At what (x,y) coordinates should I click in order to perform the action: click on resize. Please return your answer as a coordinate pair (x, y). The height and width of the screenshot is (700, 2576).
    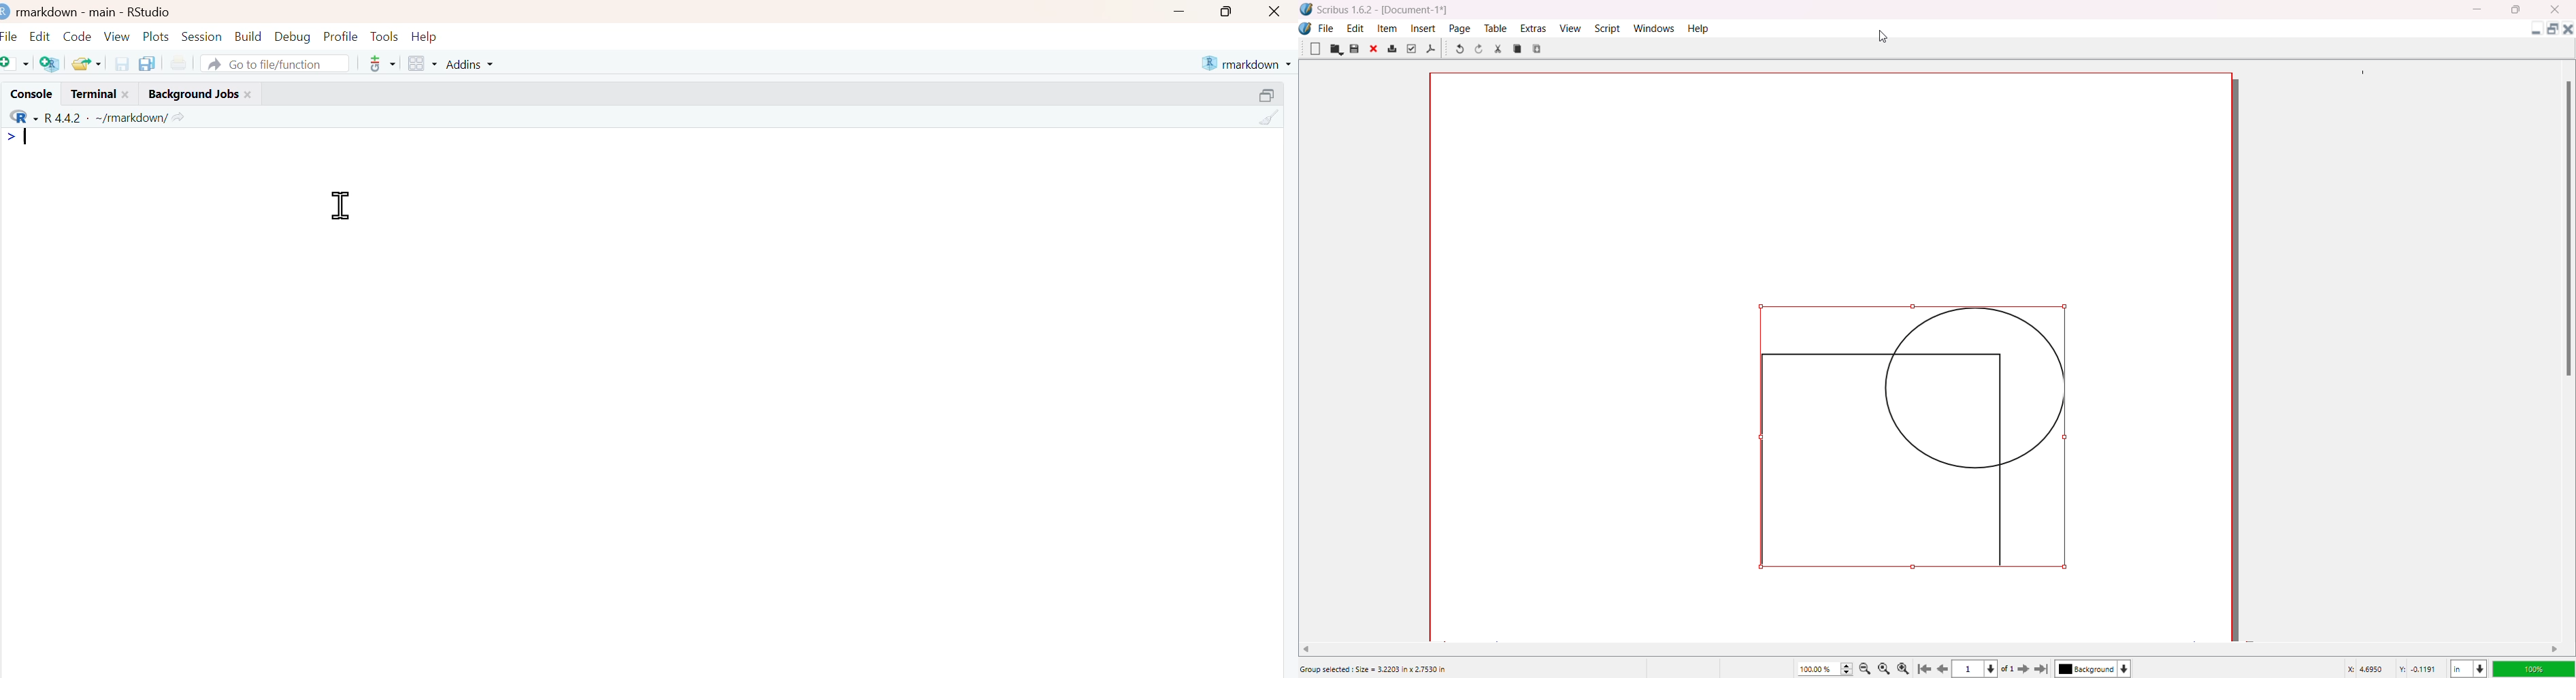
    Looking at the image, I should click on (1270, 93).